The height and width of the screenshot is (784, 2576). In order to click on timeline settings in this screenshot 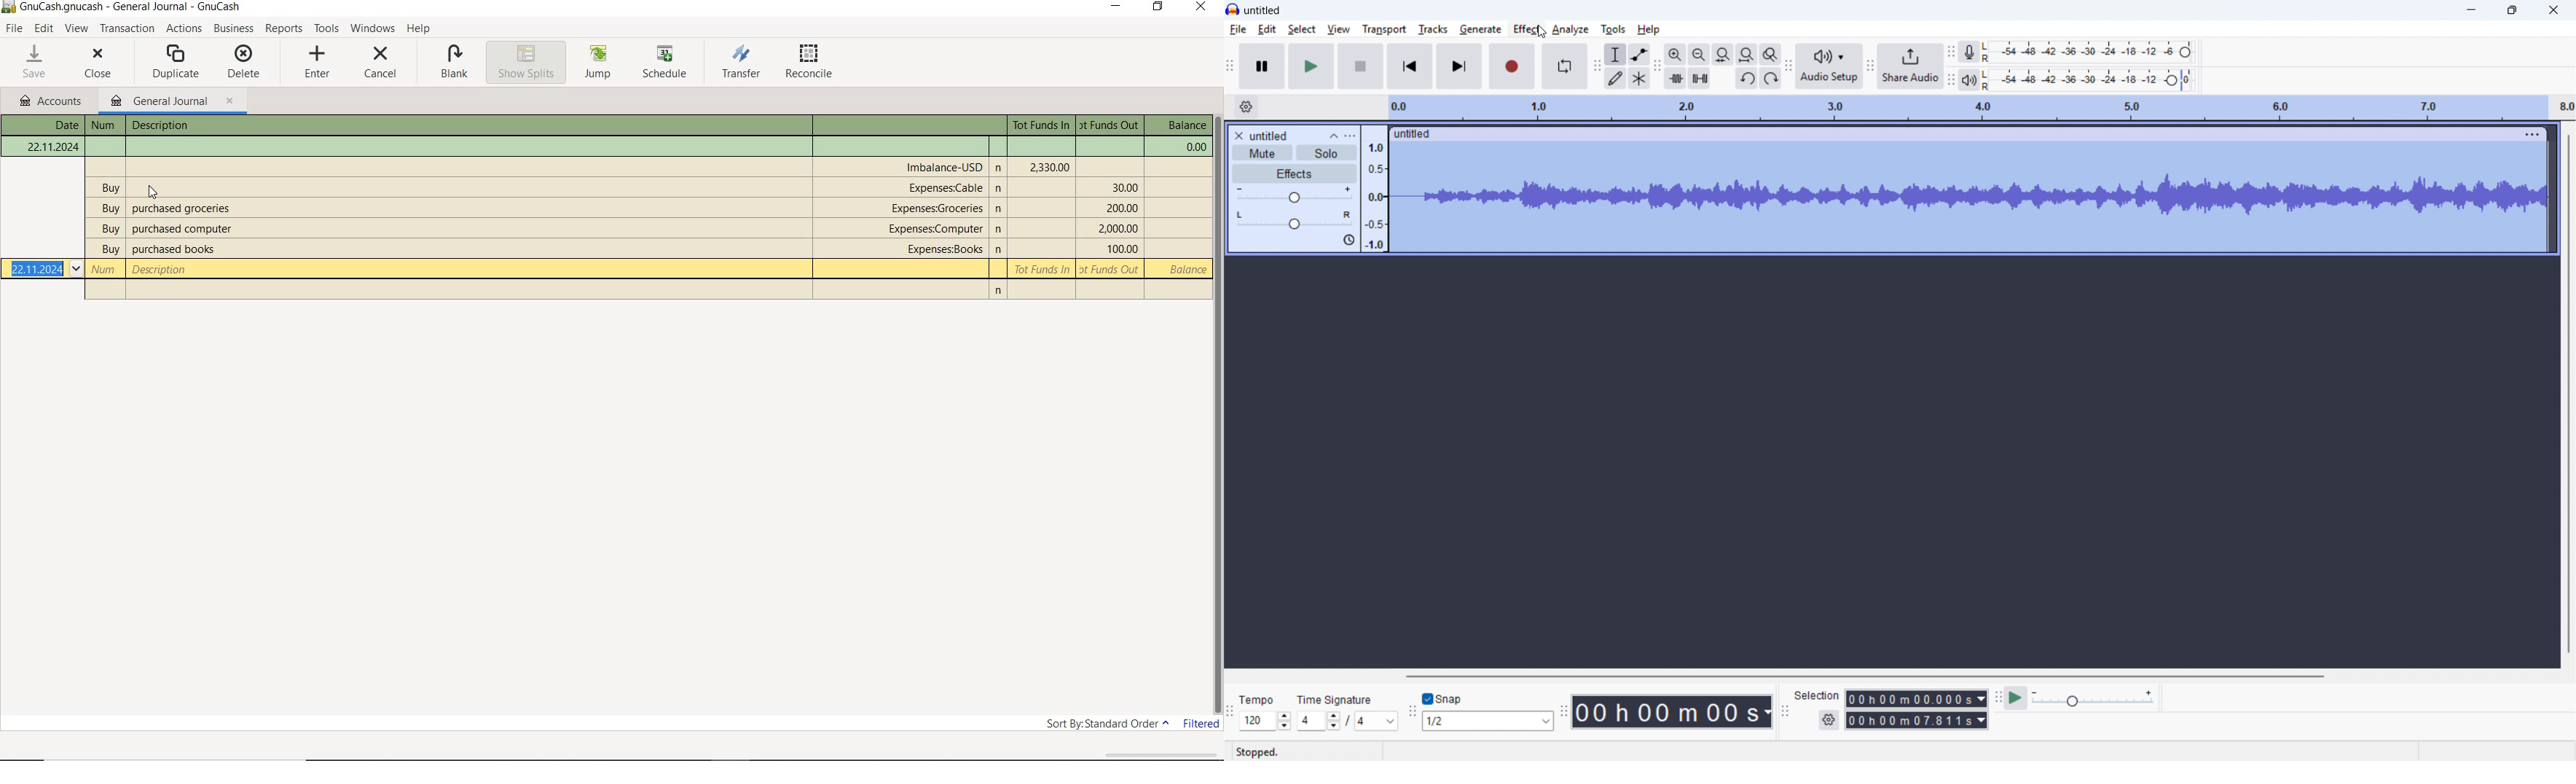, I will do `click(1246, 107)`.